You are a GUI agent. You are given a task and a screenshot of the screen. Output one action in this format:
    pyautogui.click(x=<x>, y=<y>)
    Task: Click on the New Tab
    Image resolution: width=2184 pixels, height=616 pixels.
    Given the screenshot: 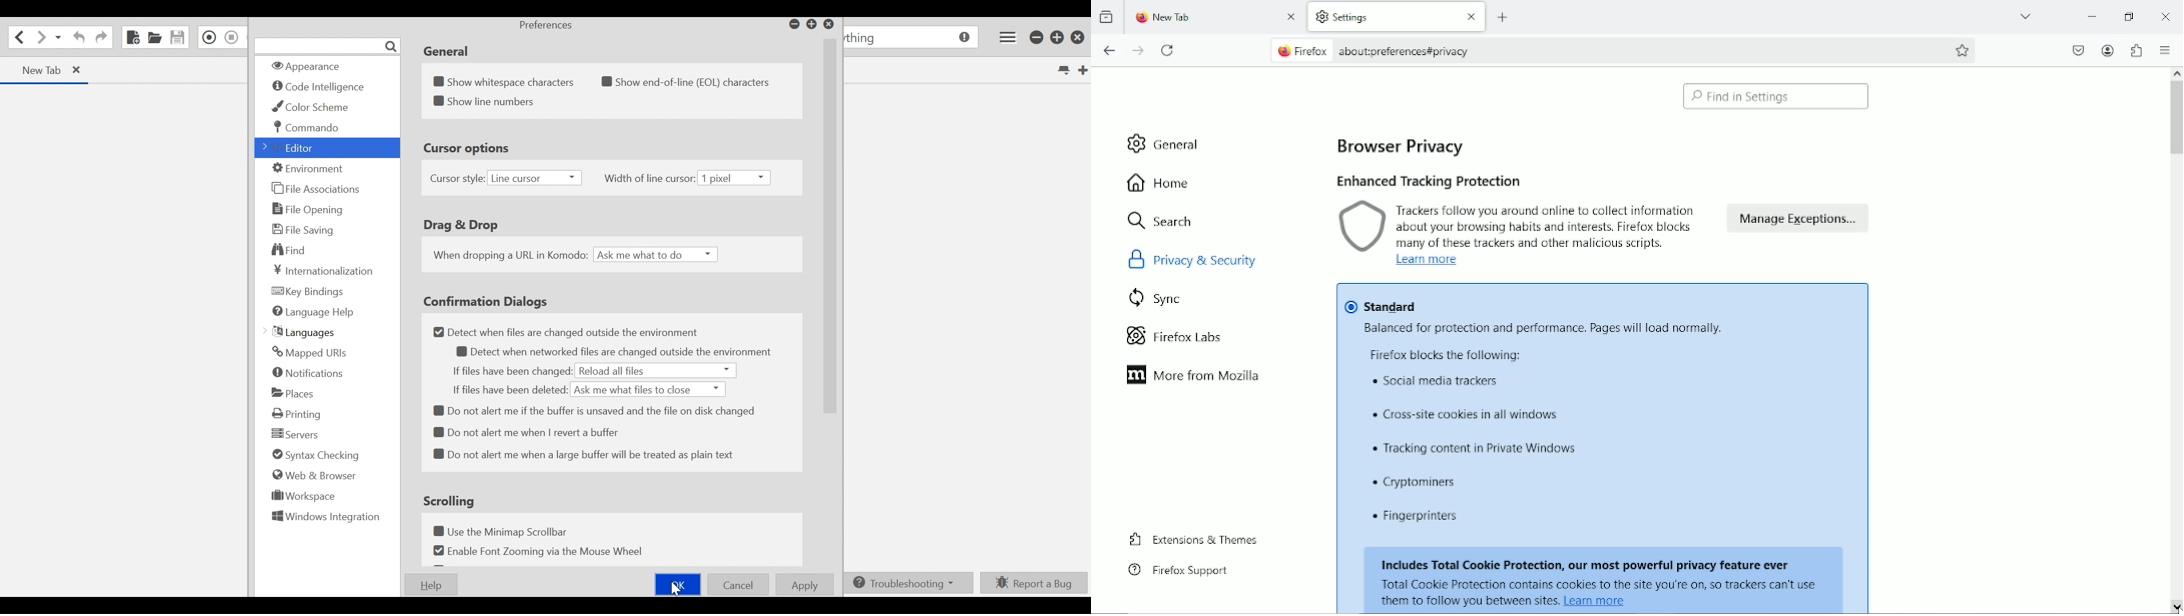 What is the action you would take?
    pyautogui.click(x=1083, y=69)
    